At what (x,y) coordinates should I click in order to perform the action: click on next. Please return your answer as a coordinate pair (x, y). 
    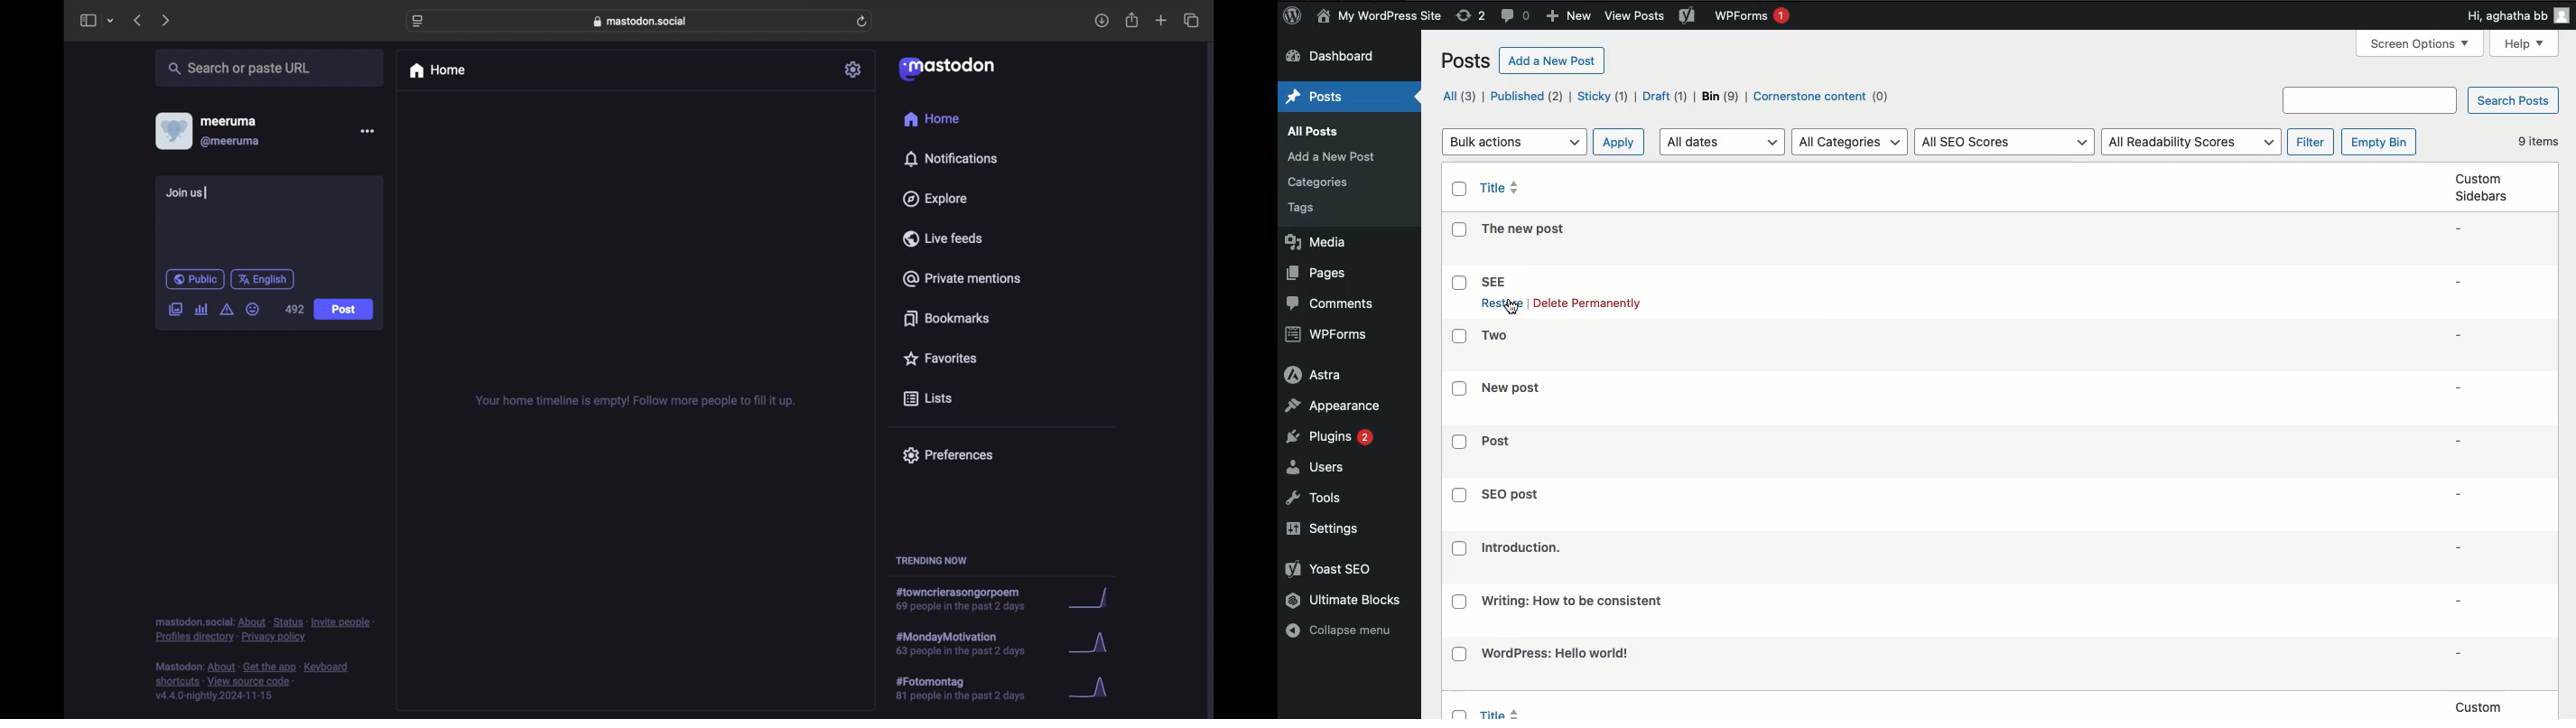
    Looking at the image, I should click on (167, 20).